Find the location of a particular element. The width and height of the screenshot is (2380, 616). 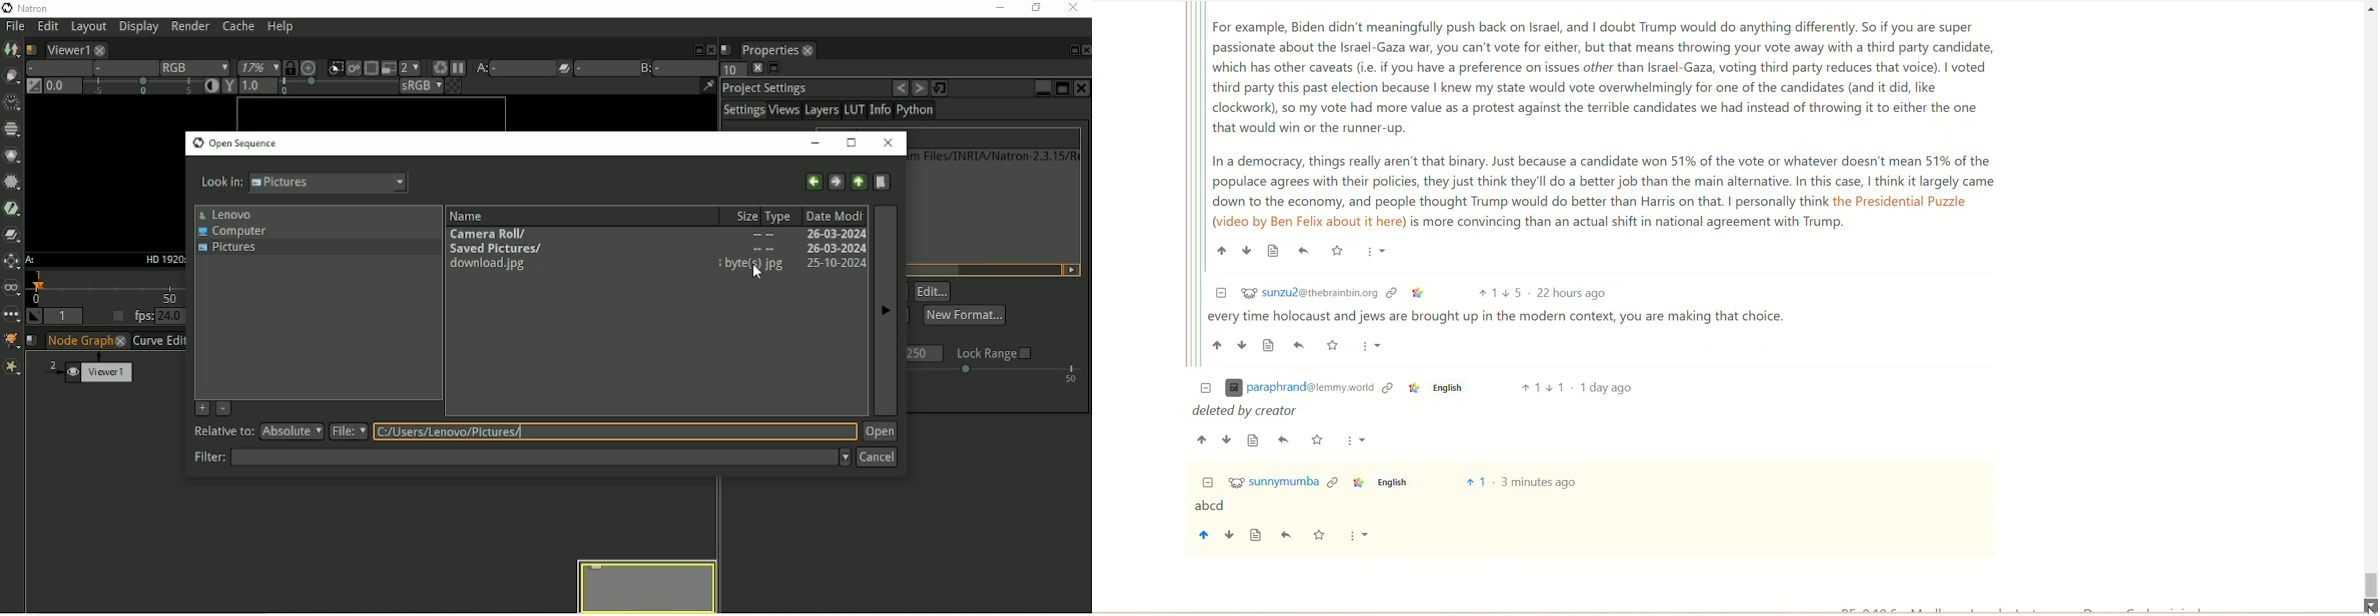

Gamma correction is located at coordinates (303, 87).